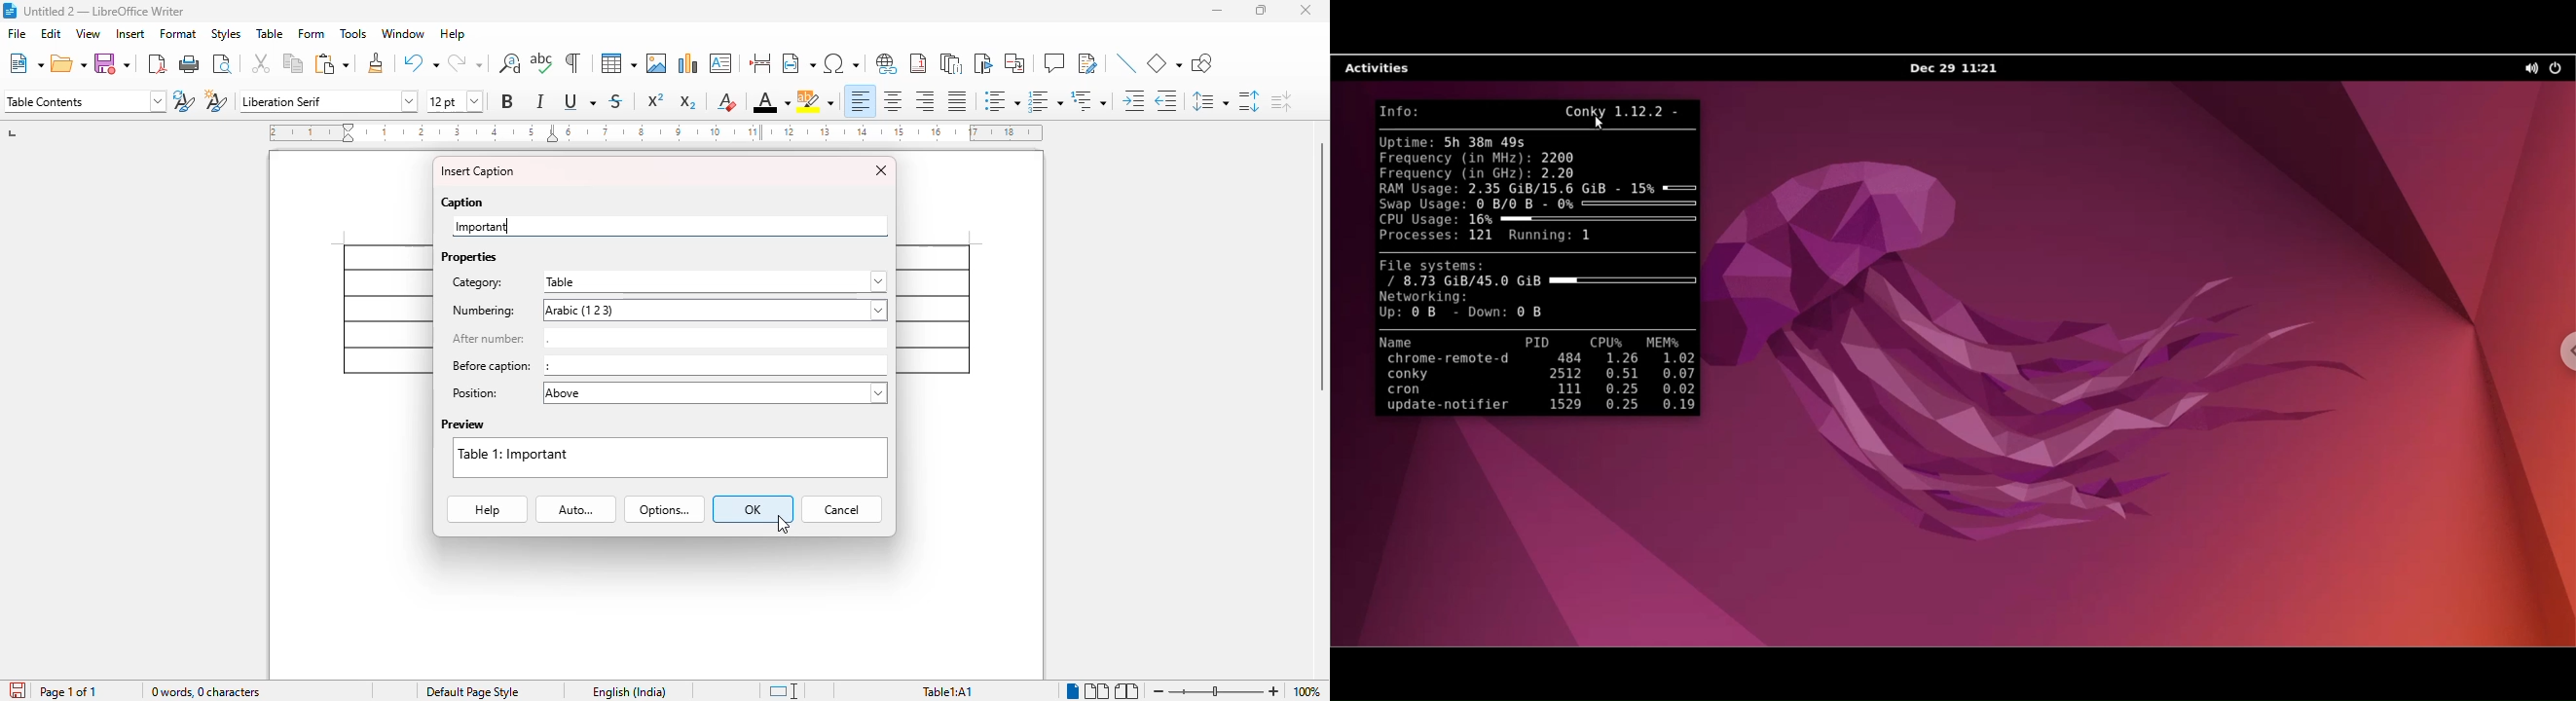  What do you see at coordinates (473, 691) in the screenshot?
I see `page style` at bounding box center [473, 691].